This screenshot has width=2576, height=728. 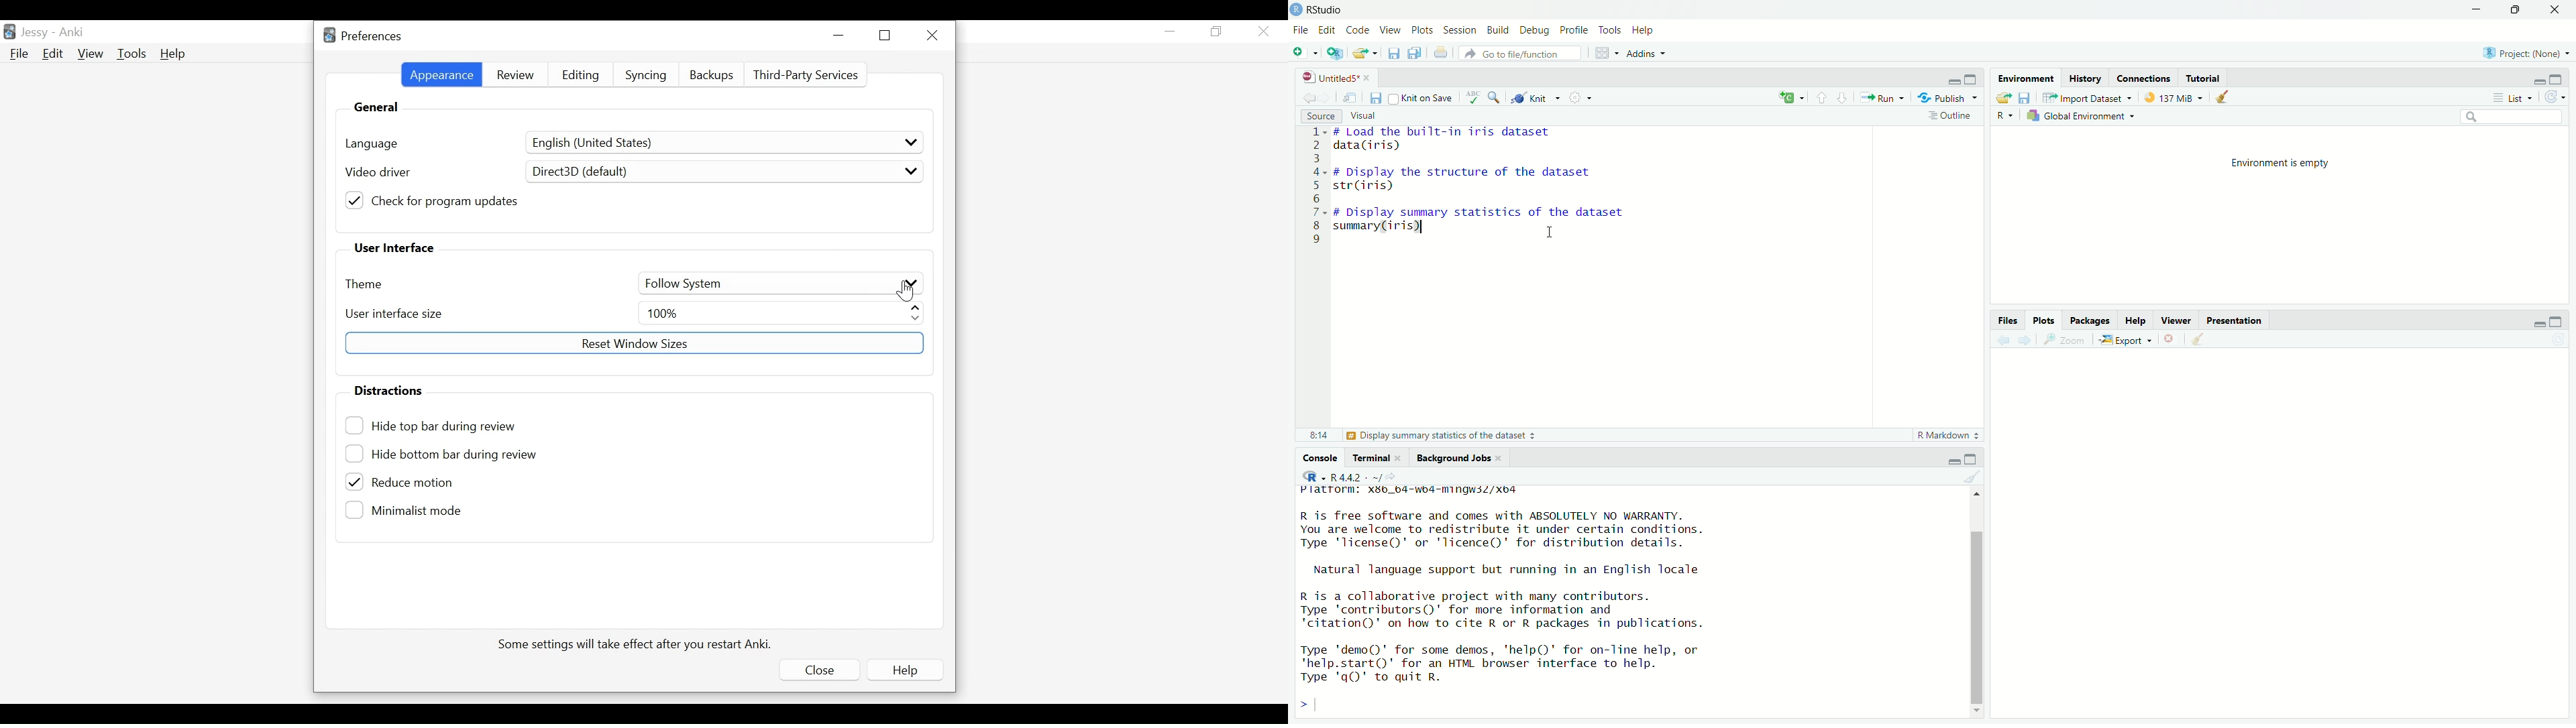 What do you see at coordinates (2173, 97) in the screenshot?
I see `137MiB` at bounding box center [2173, 97].